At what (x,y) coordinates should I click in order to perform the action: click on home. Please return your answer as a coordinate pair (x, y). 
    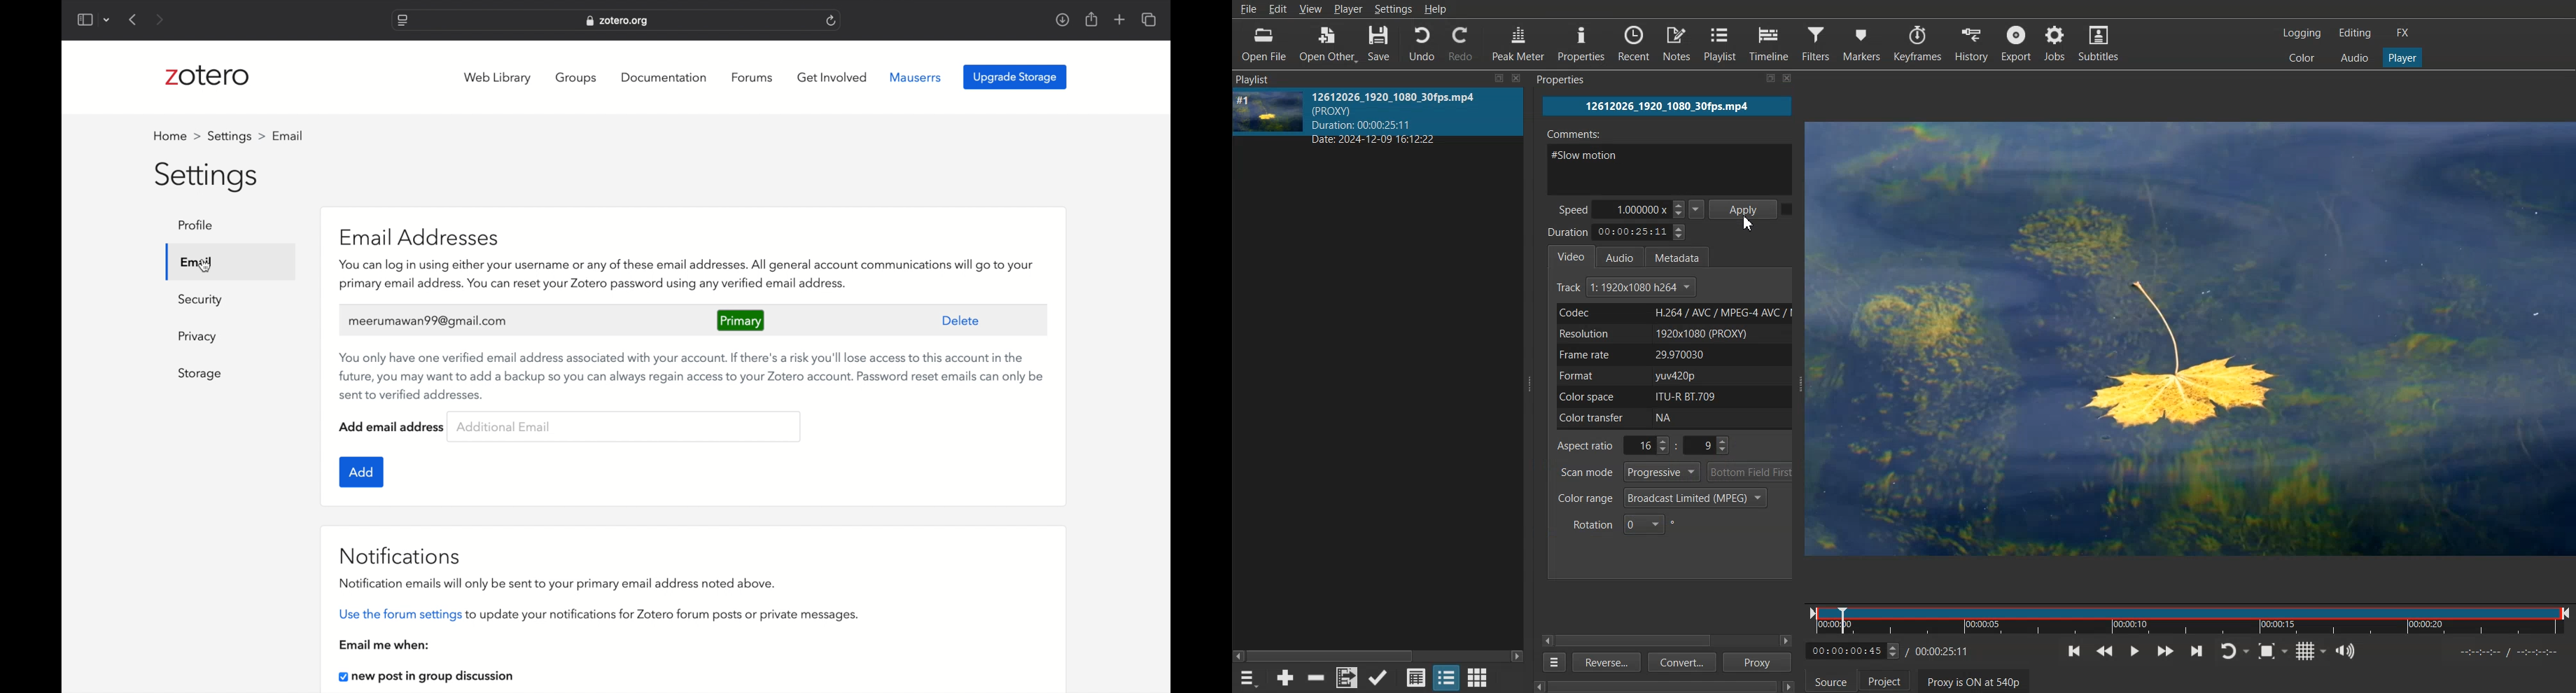
    Looking at the image, I should click on (176, 136).